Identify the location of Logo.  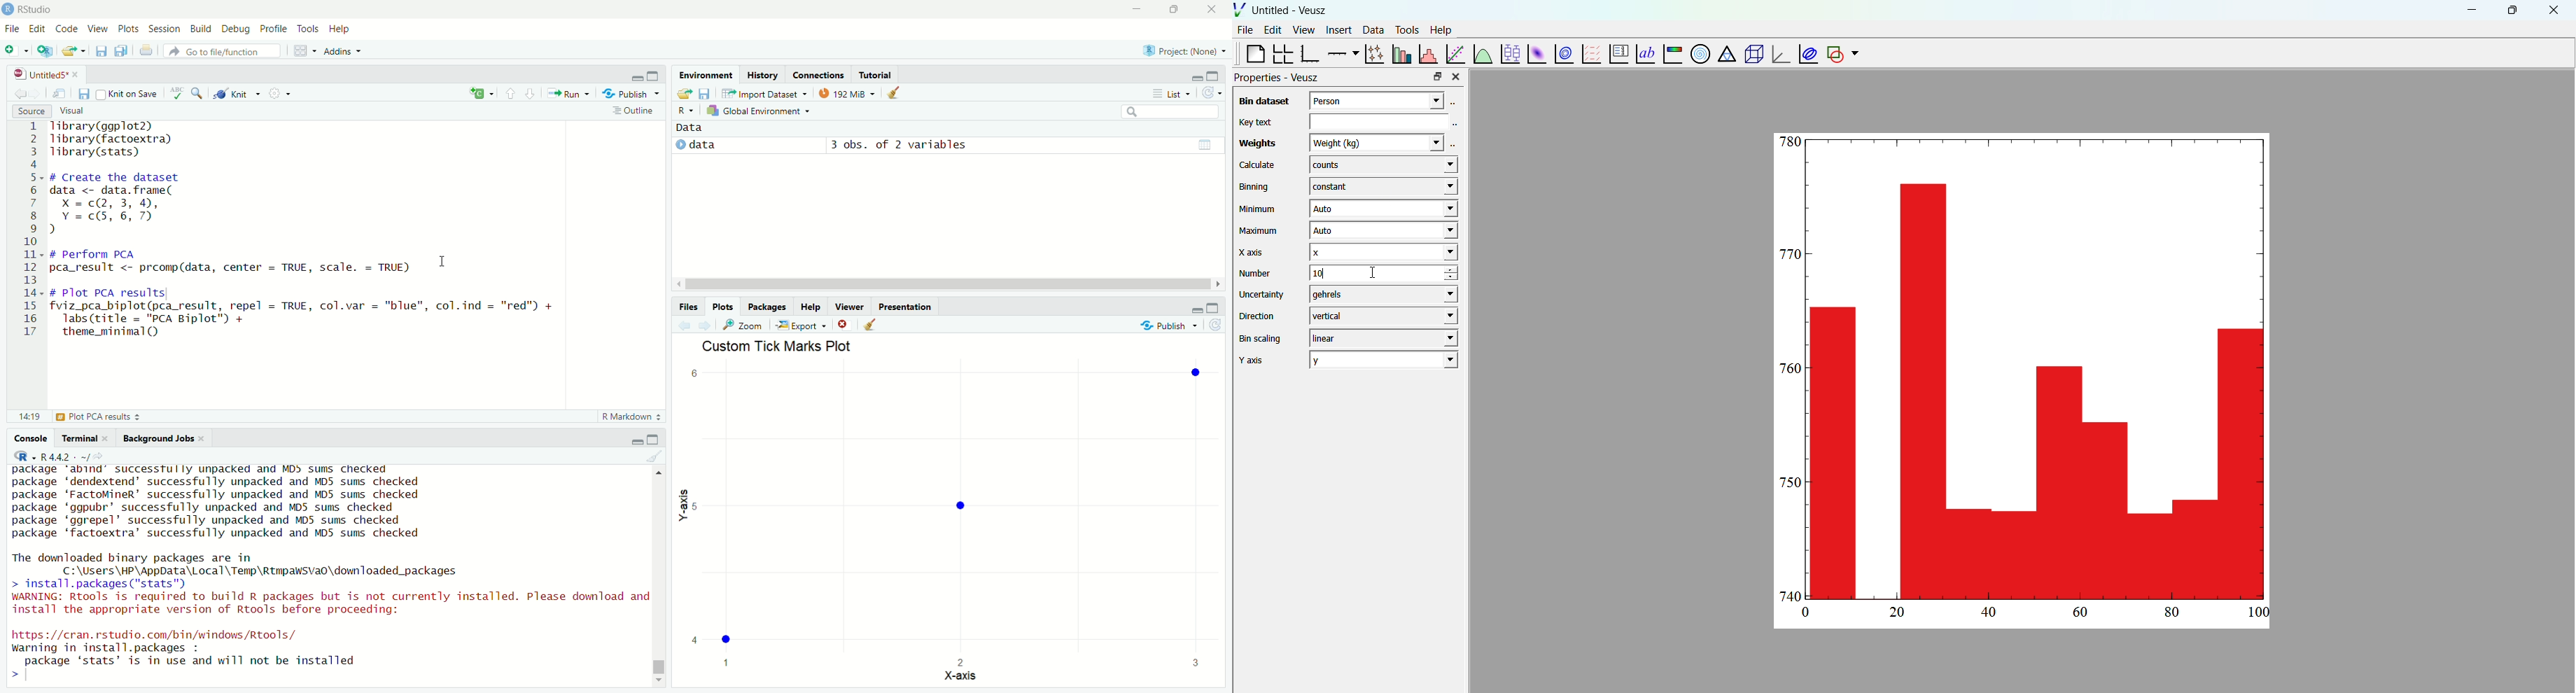
(8, 10).